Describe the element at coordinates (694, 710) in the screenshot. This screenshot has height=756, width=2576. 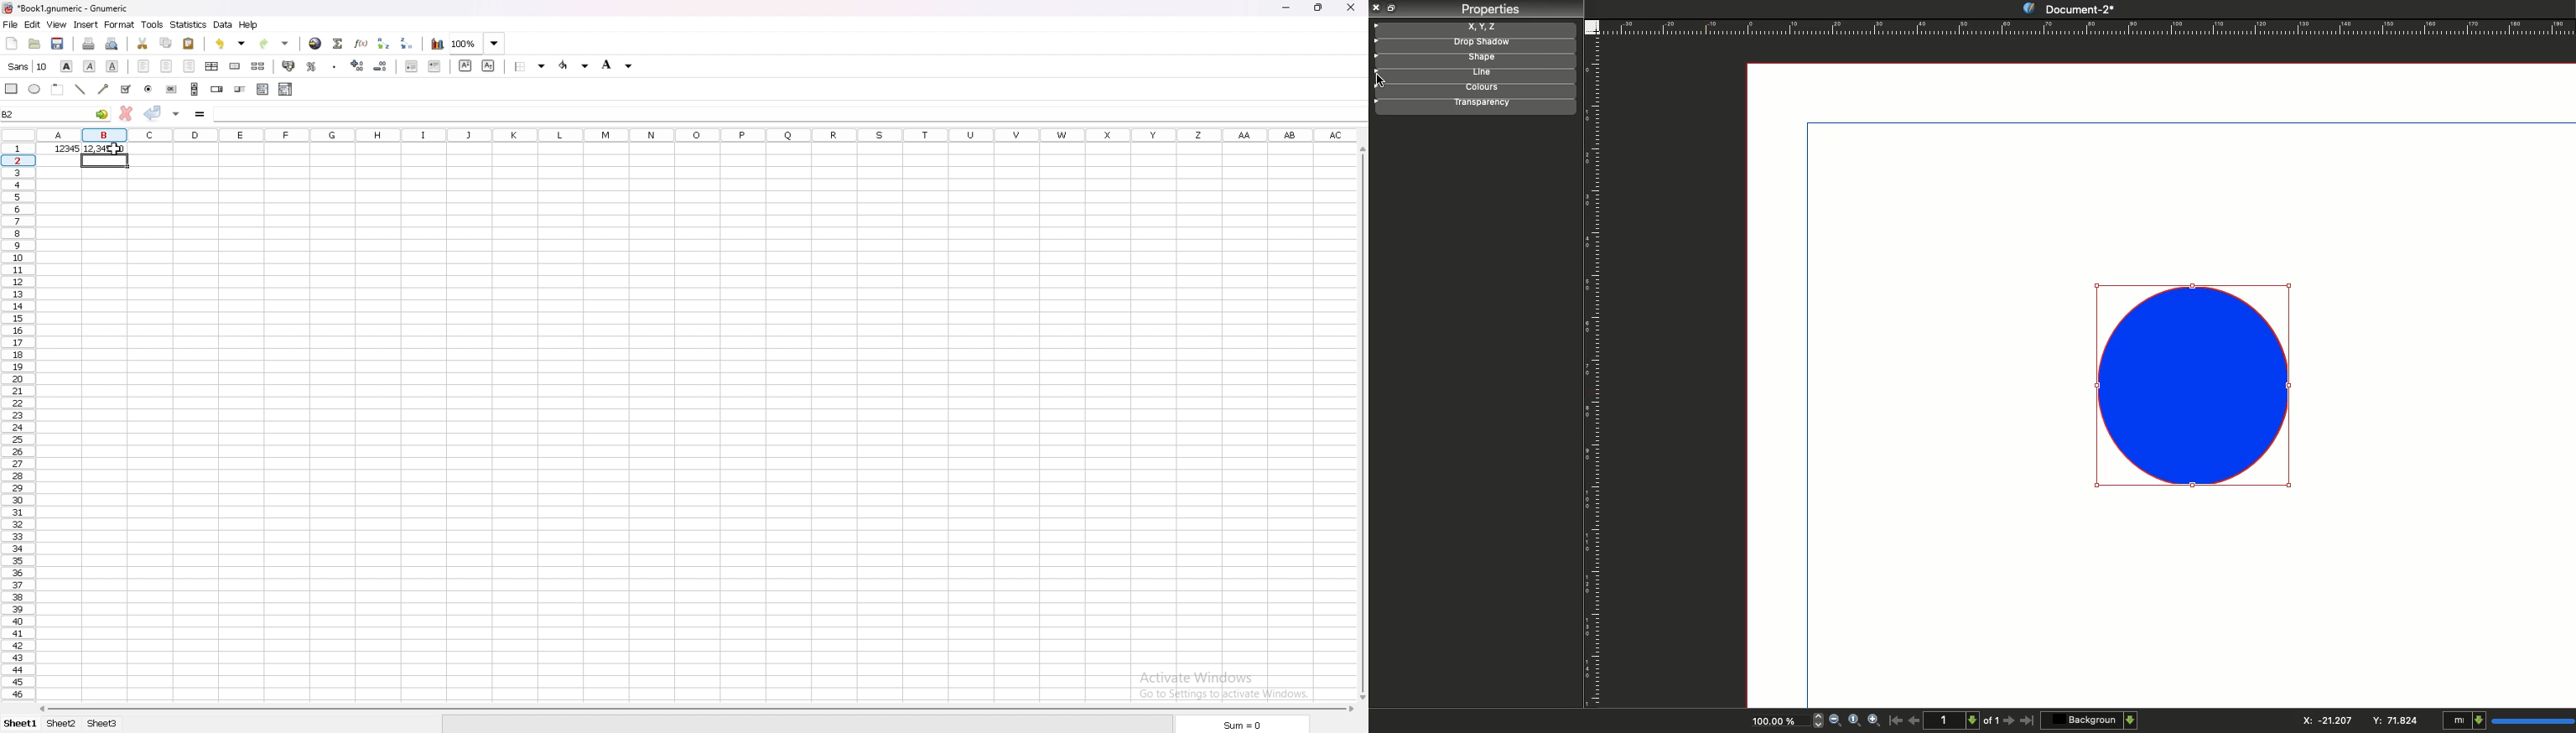
I see `scroll bar` at that location.